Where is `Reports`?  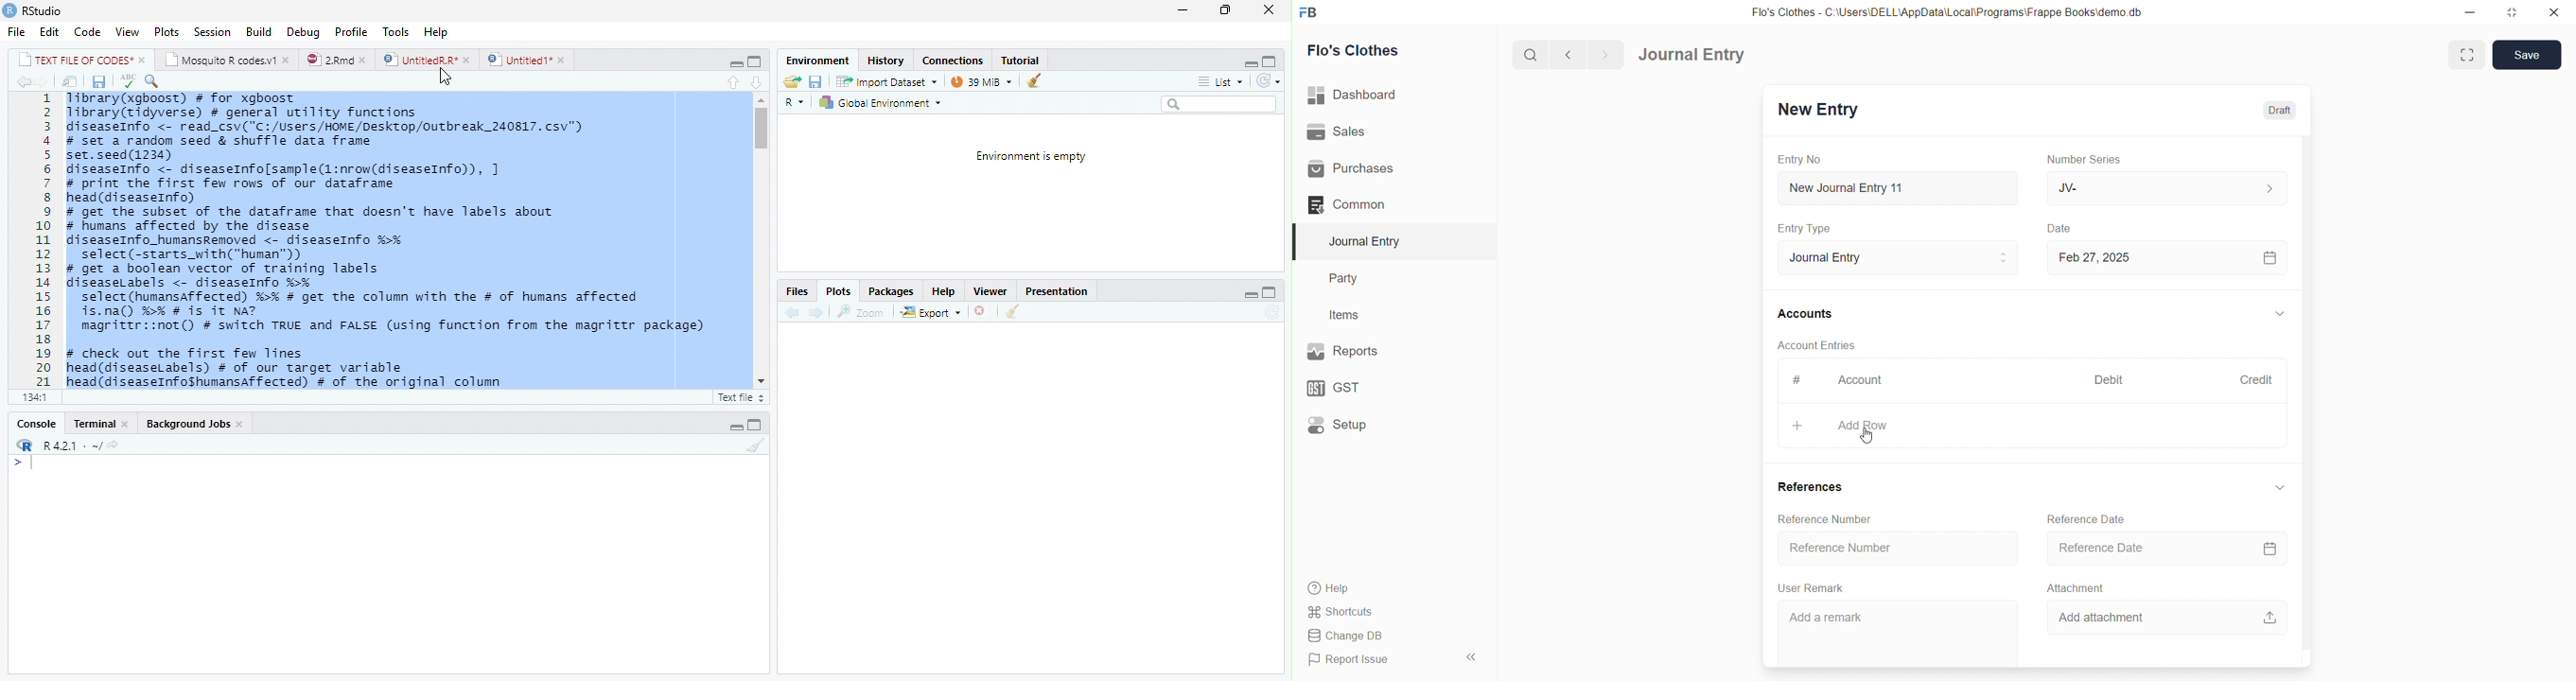 Reports is located at coordinates (1371, 351).